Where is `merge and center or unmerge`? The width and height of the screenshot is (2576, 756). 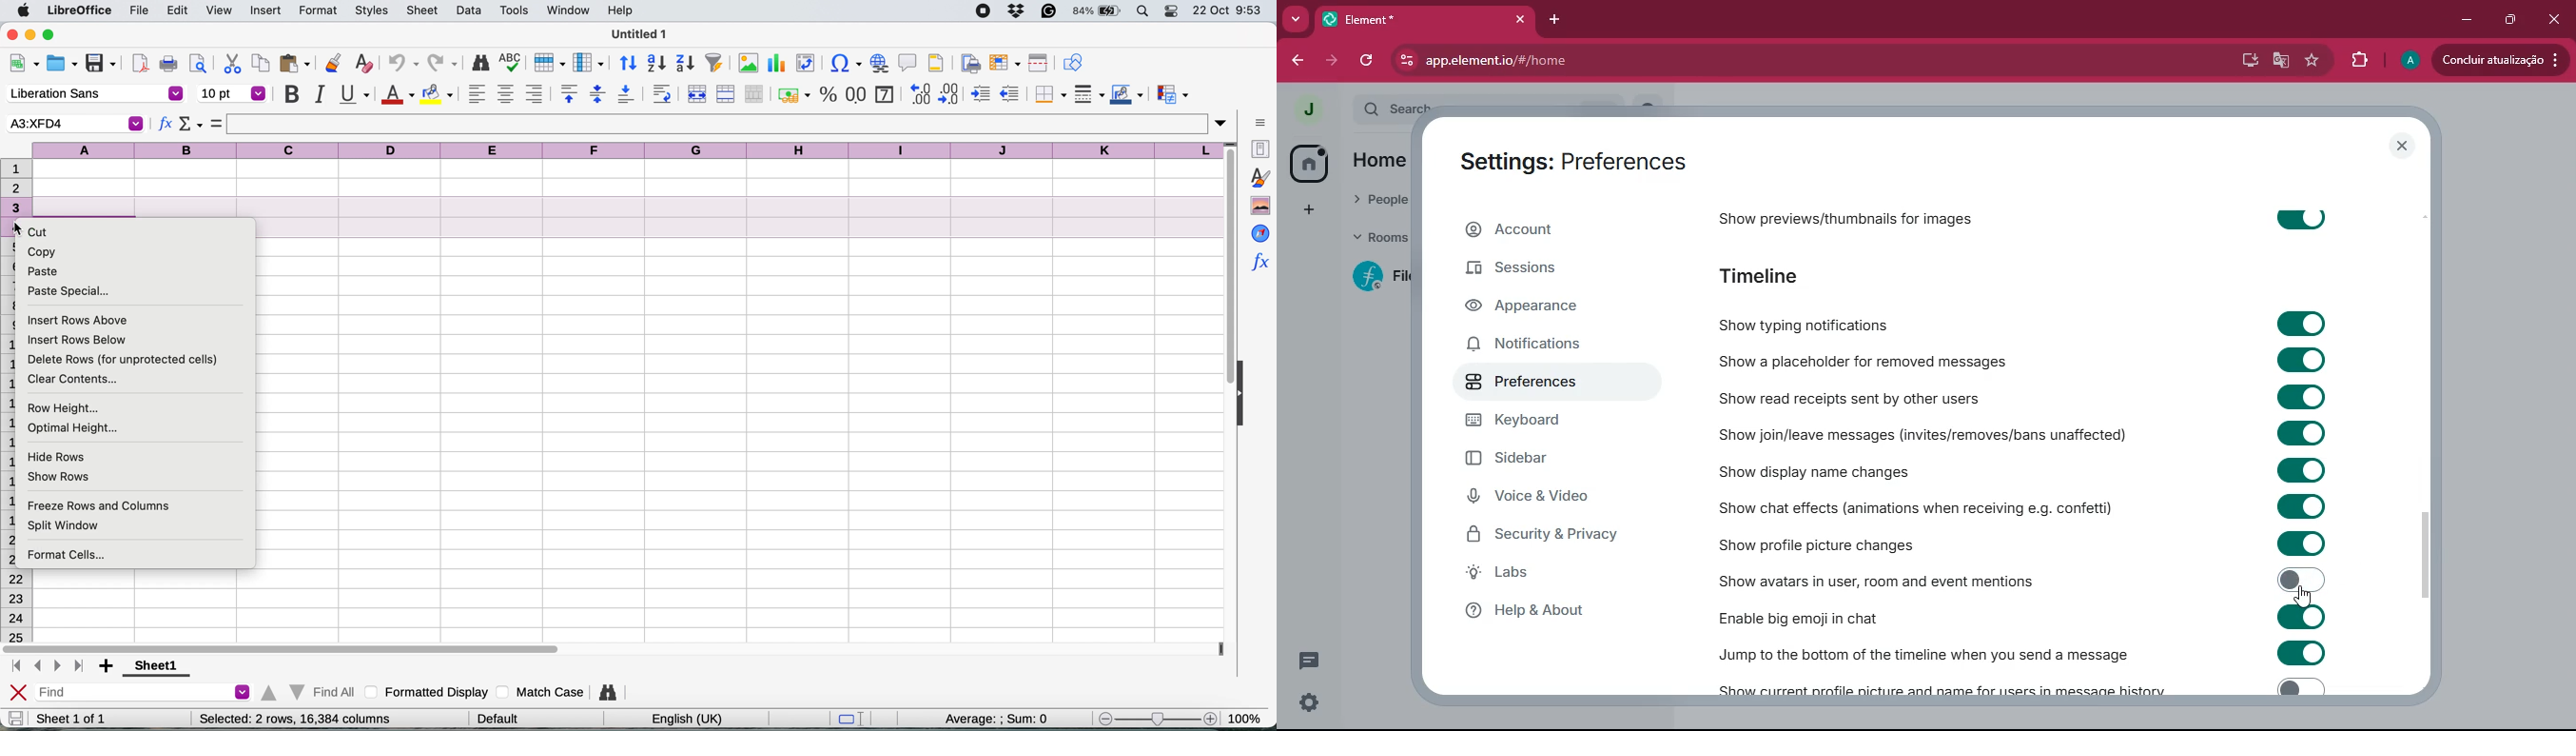 merge and center or unmerge is located at coordinates (696, 92).